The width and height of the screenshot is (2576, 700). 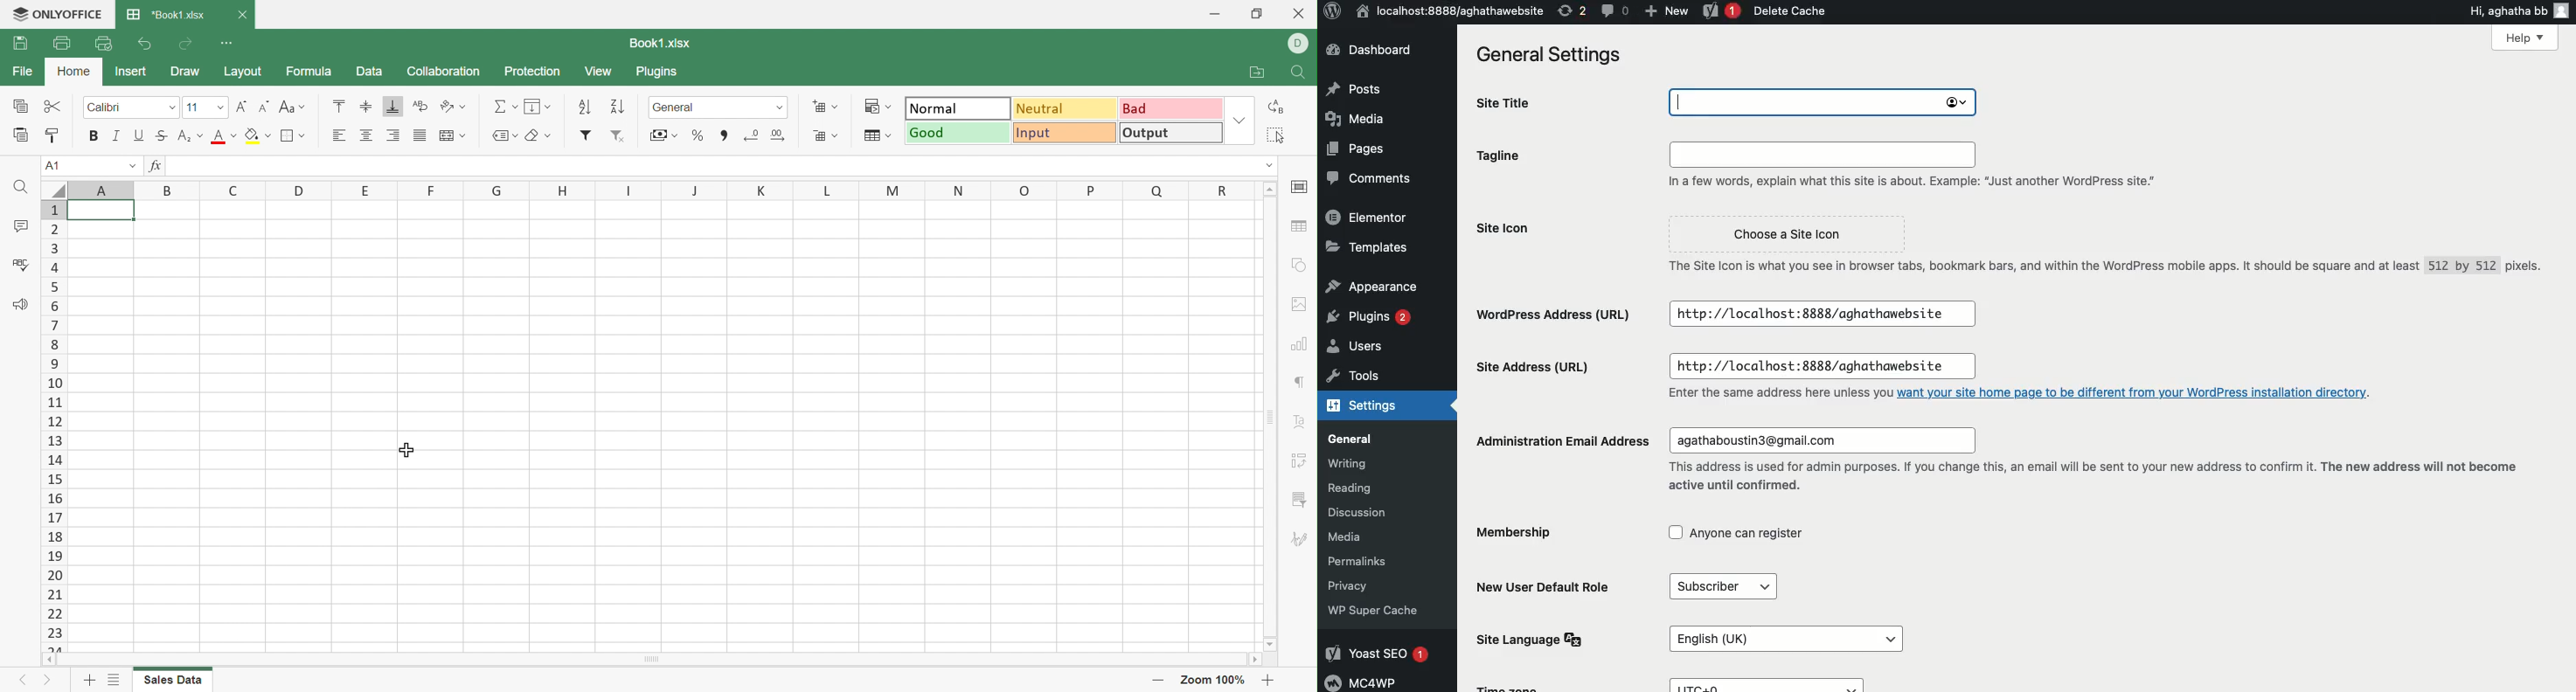 What do you see at coordinates (55, 426) in the screenshot?
I see `Row Numbers` at bounding box center [55, 426].